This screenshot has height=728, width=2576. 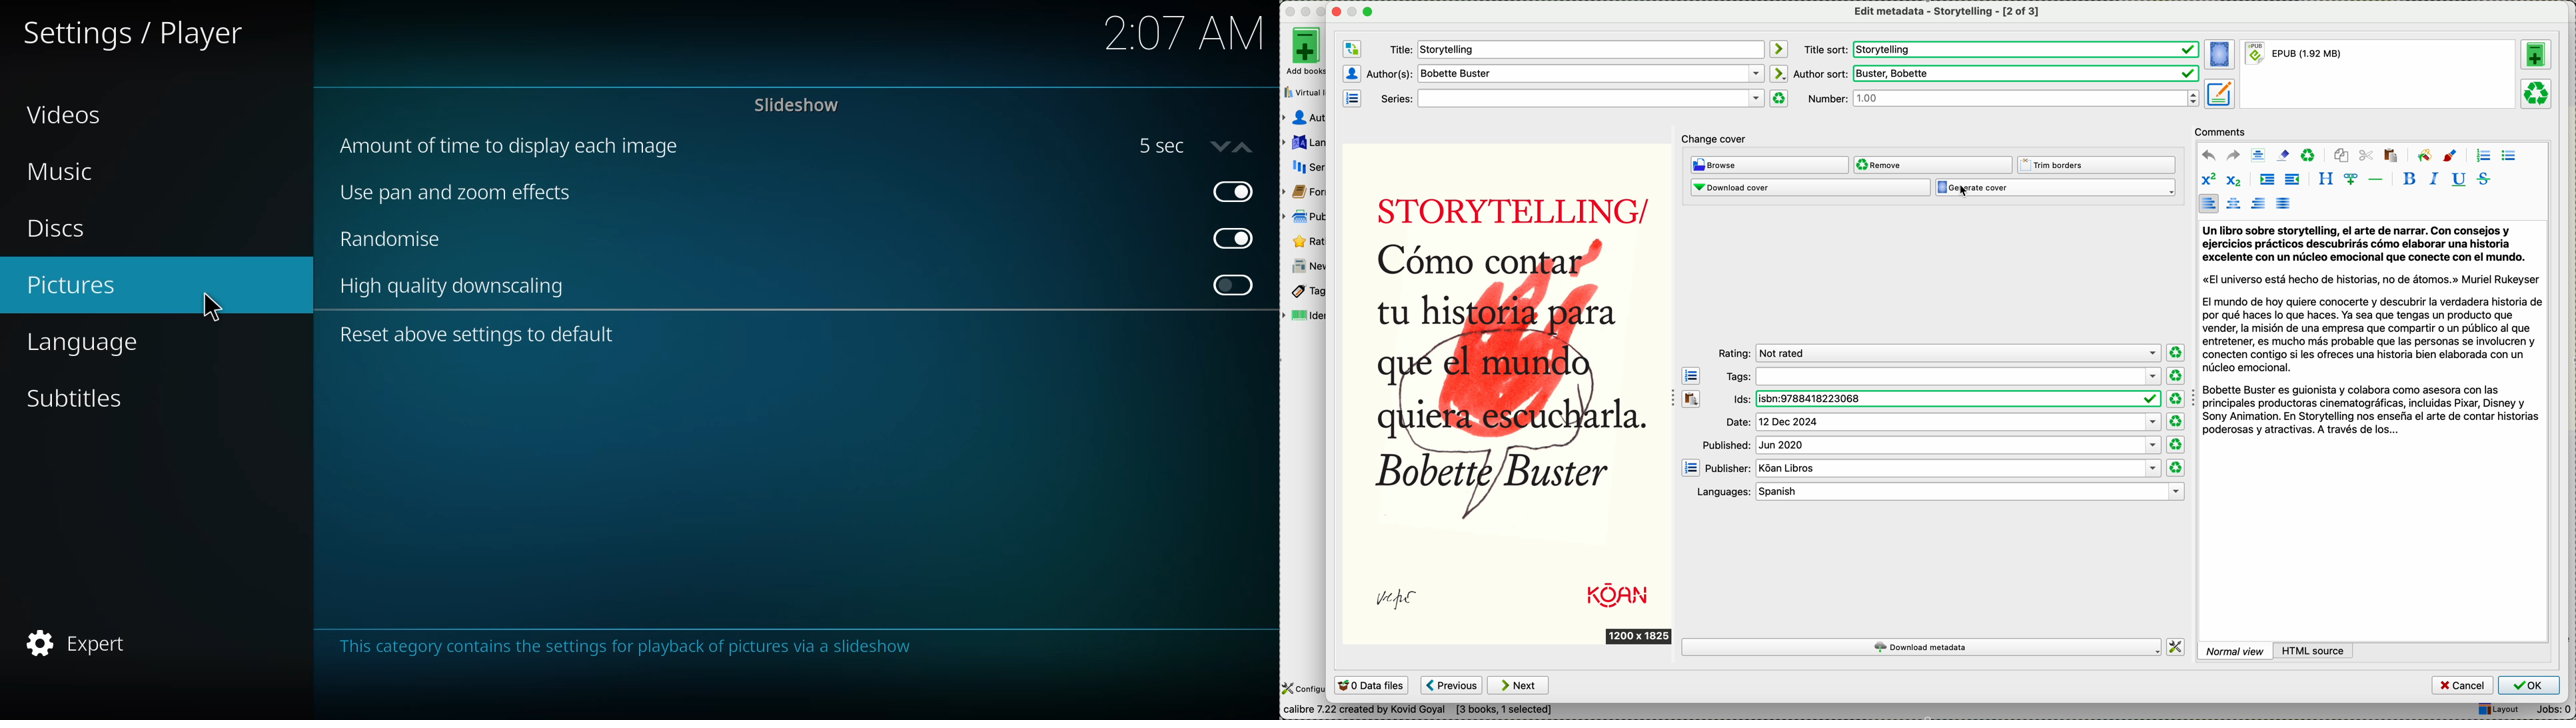 What do you see at coordinates (2424, 155) in the screenshot?
I see `icon` at bounding box center [2424, 155].